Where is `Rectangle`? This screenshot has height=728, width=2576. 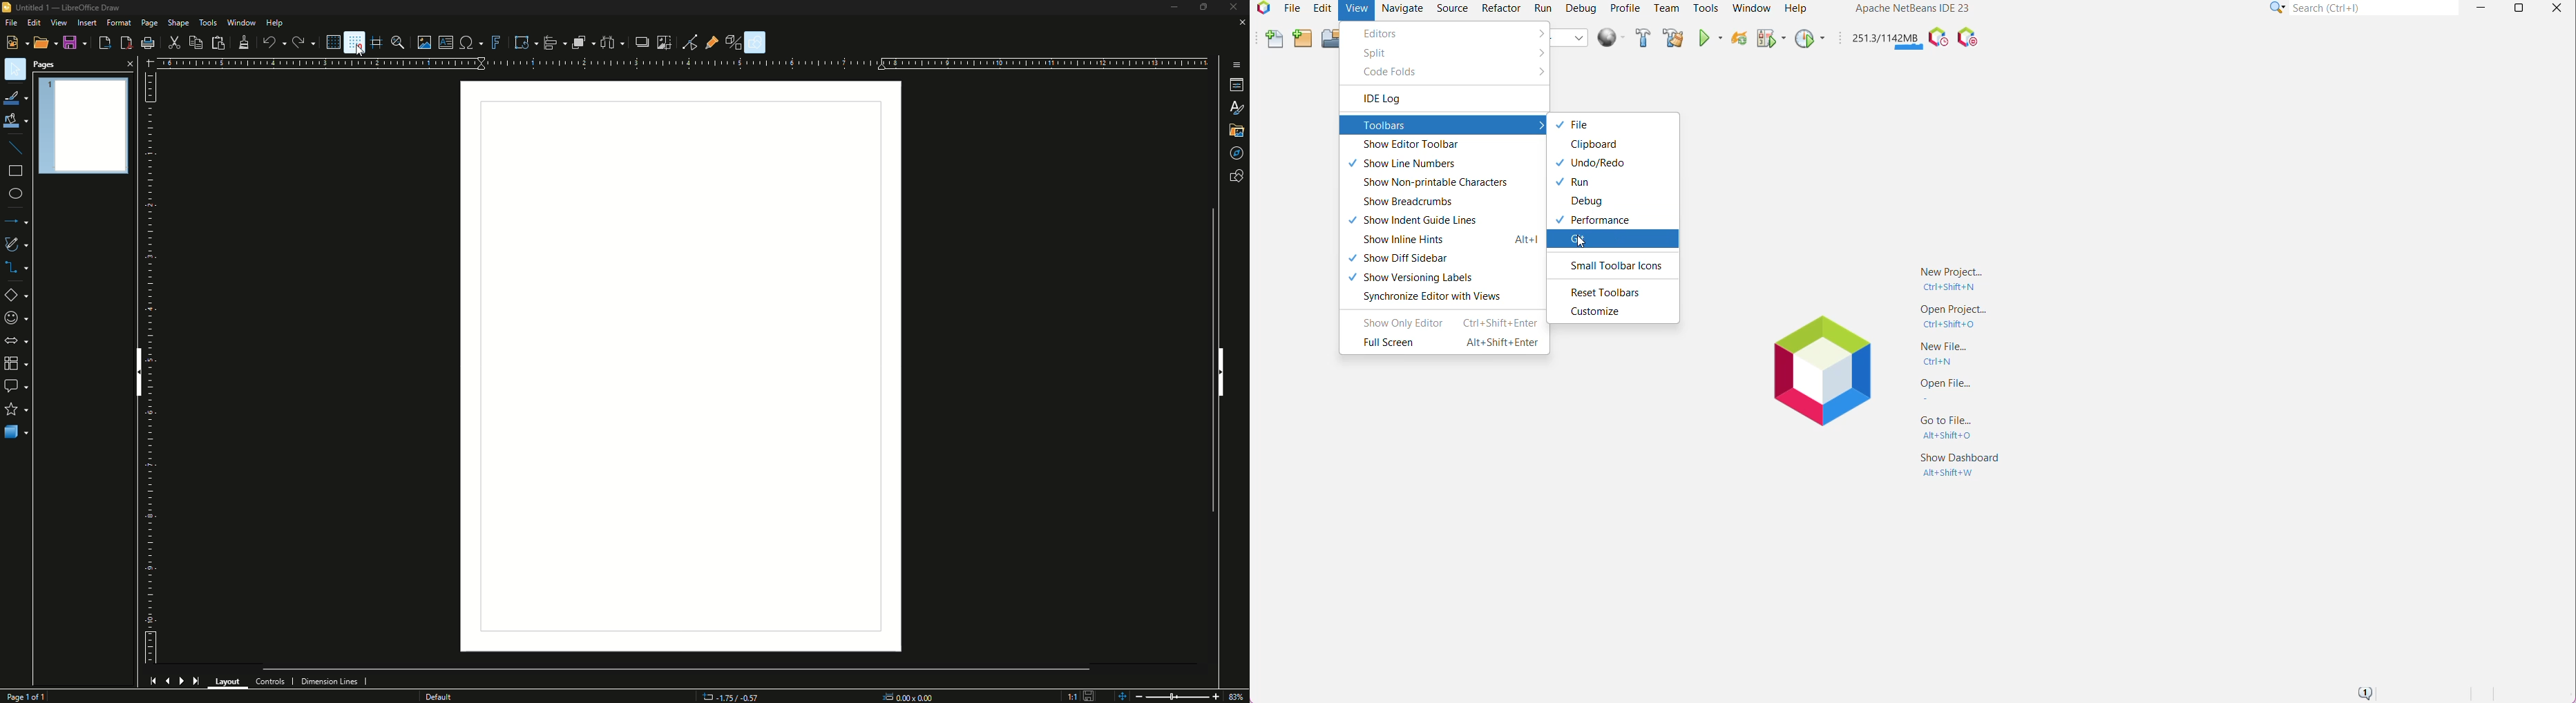
Rectangle is located at coordinates (19, 172).